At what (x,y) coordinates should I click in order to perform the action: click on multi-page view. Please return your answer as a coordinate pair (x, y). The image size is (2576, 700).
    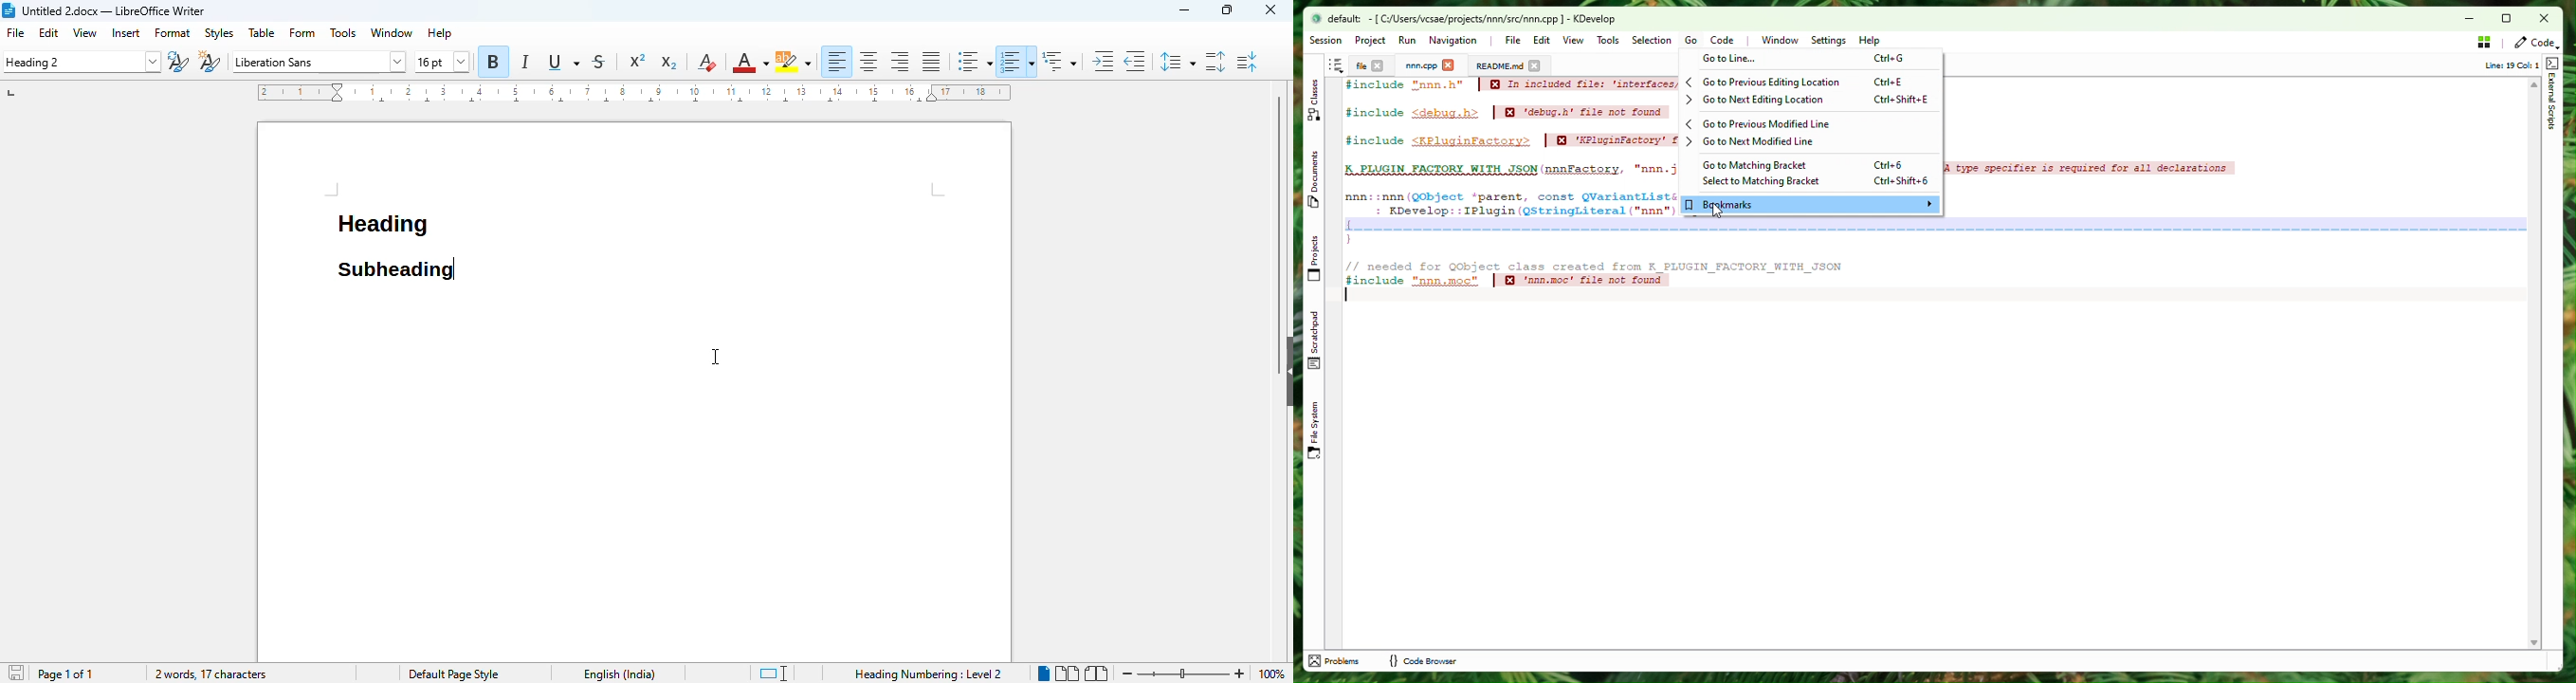
    Looking at the image, I should click on (1067, 673).